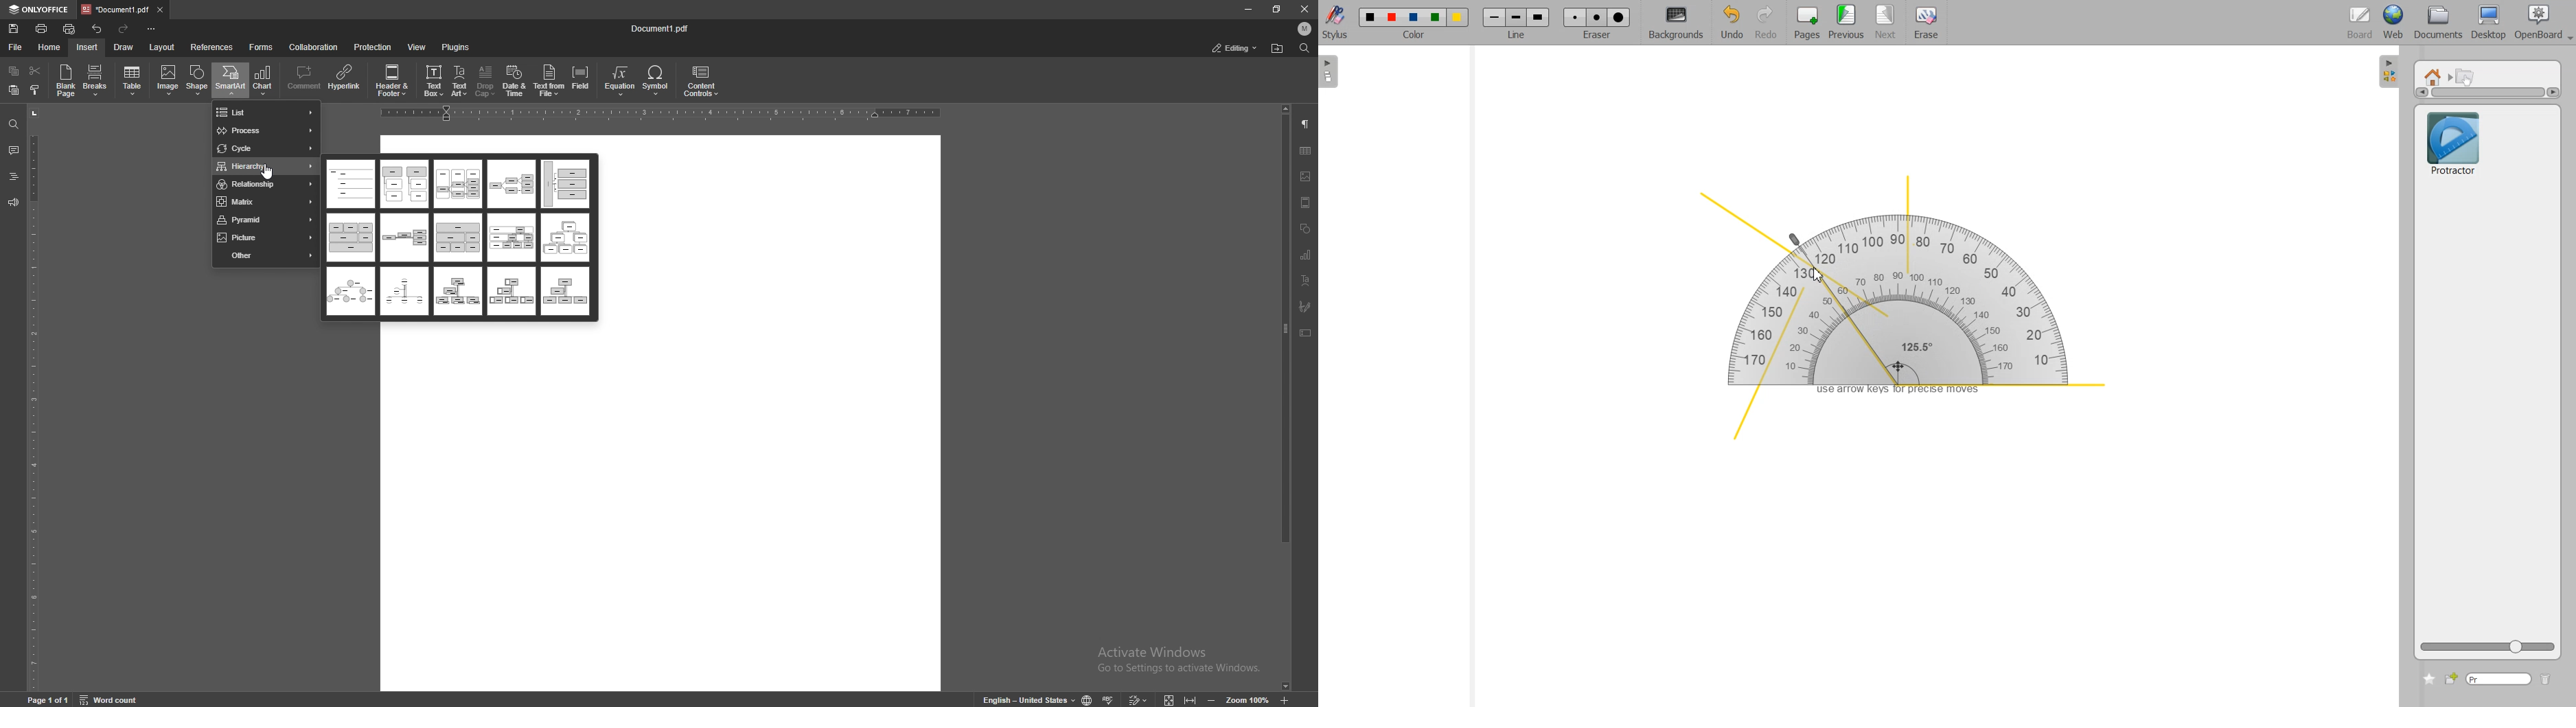 The height and width of the screenshot is (728, 2576). Describe the element at coordinates (2488, 647) in the screenshot. I see `ZOOM Icon ` at that location.